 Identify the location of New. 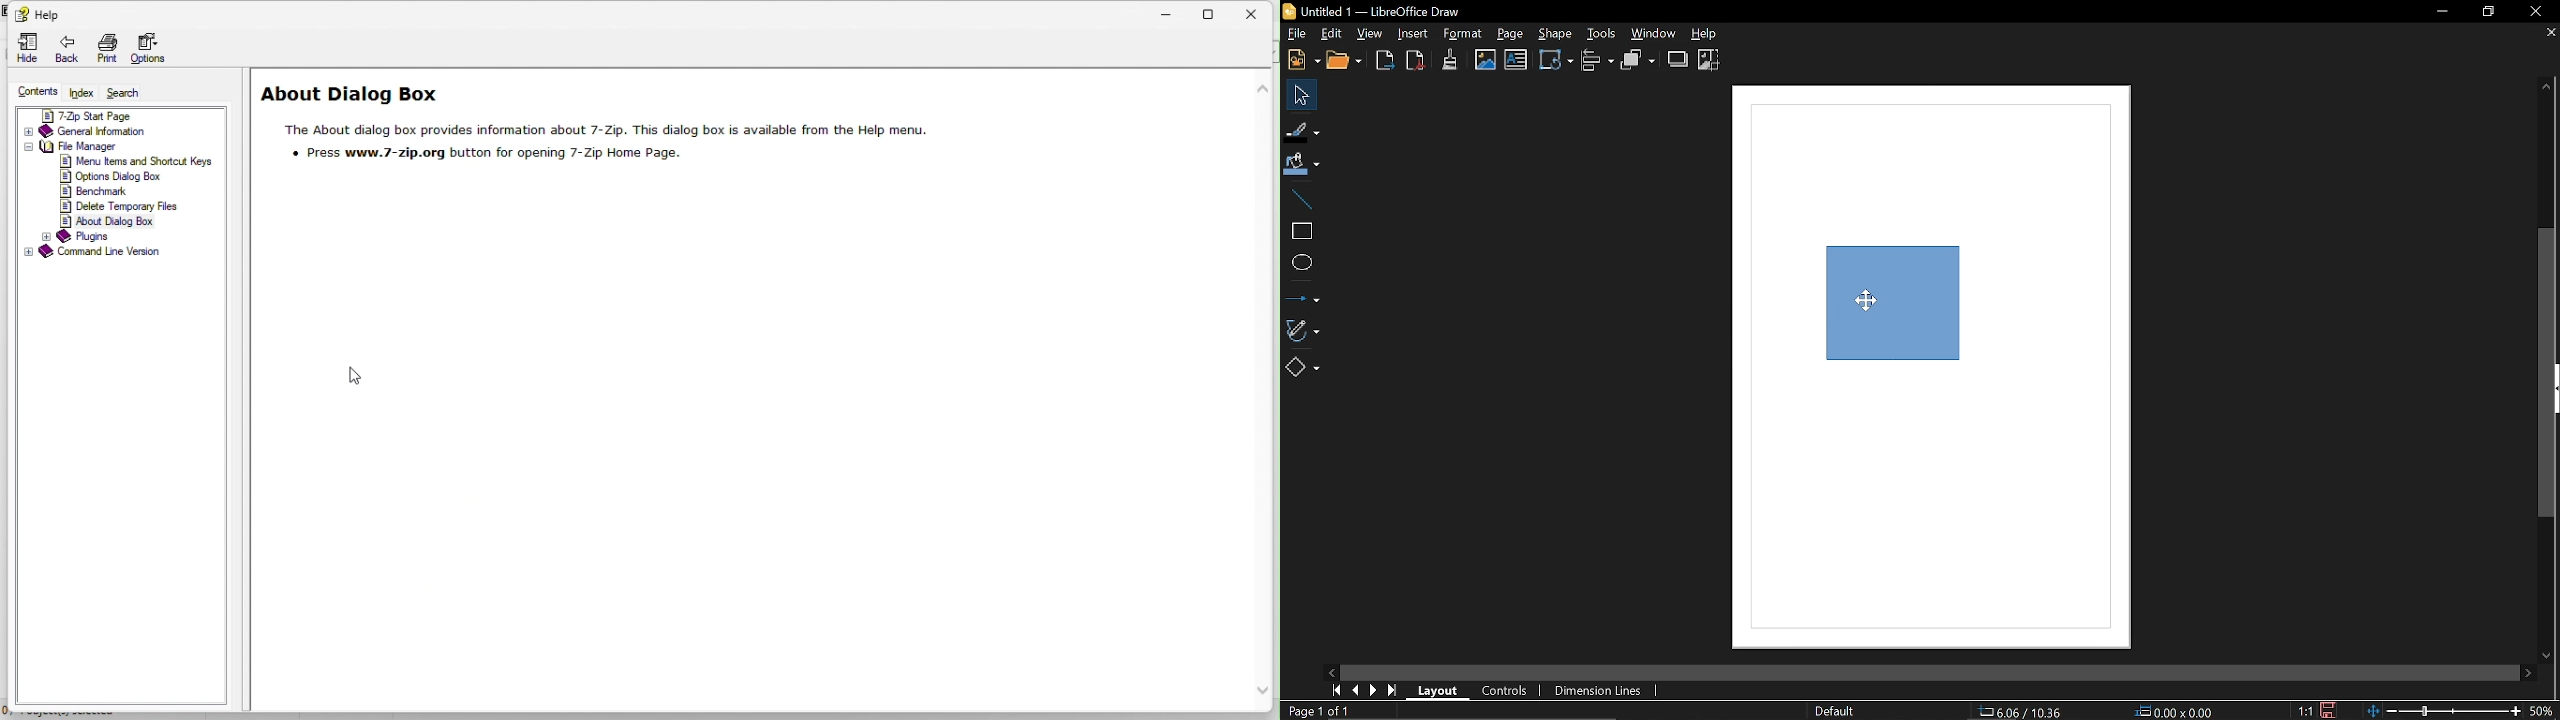
(1300, 60).